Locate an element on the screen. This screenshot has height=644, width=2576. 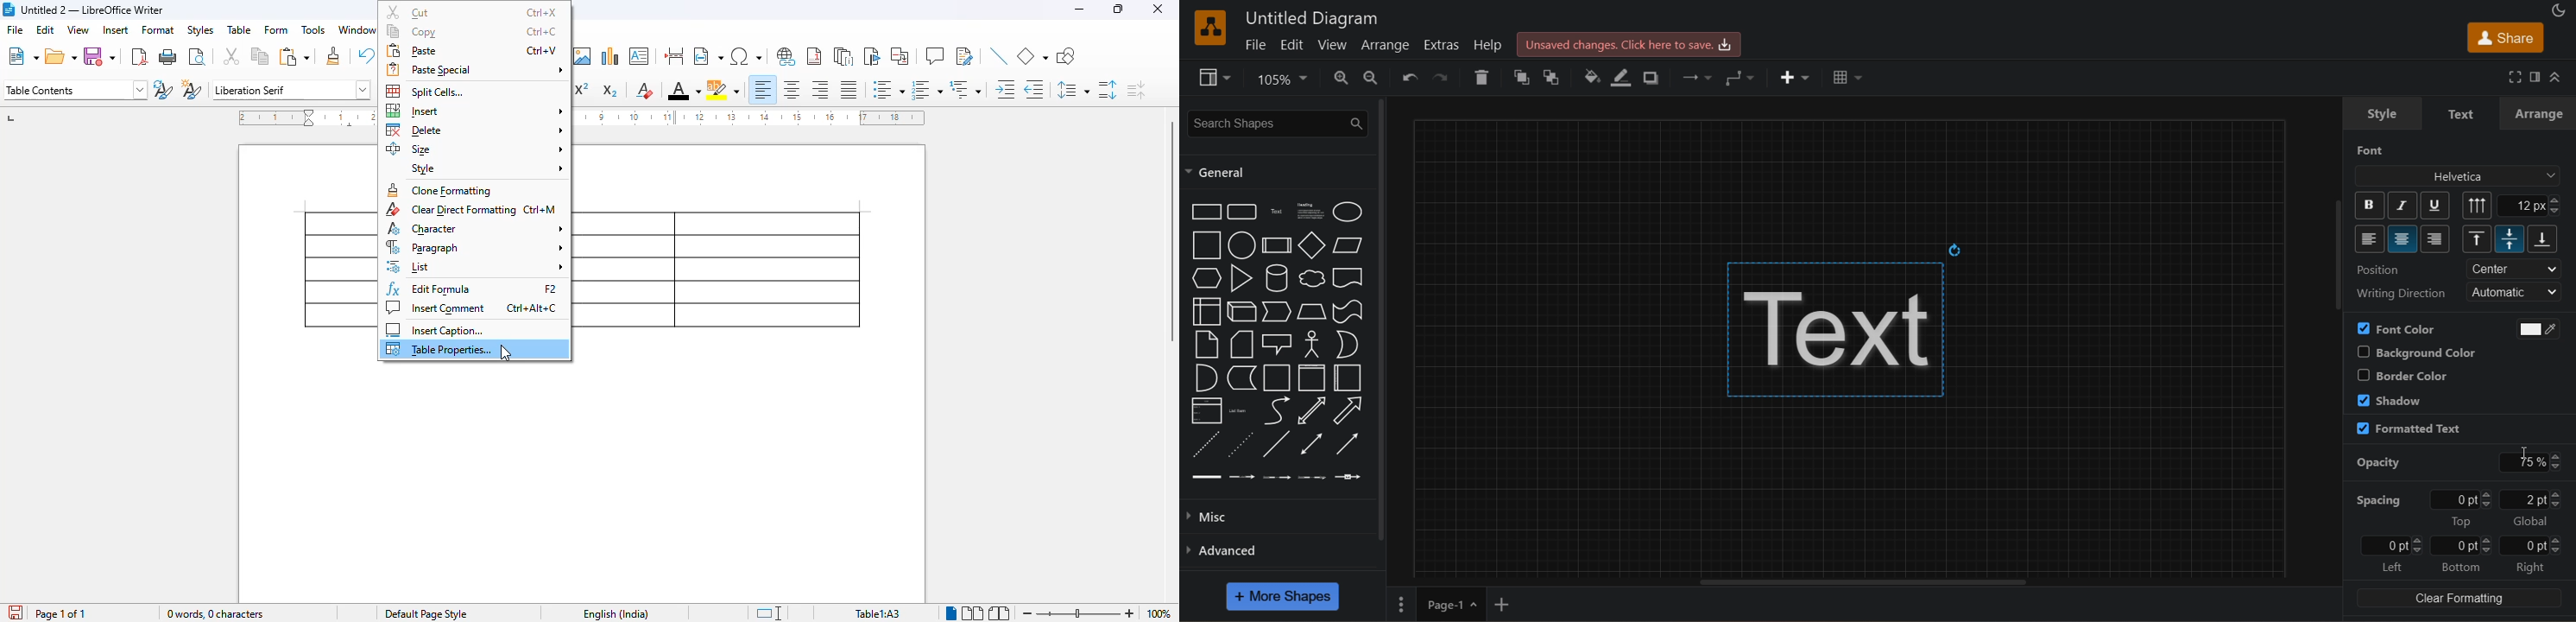
extras is located at coordinates (1440, 44).